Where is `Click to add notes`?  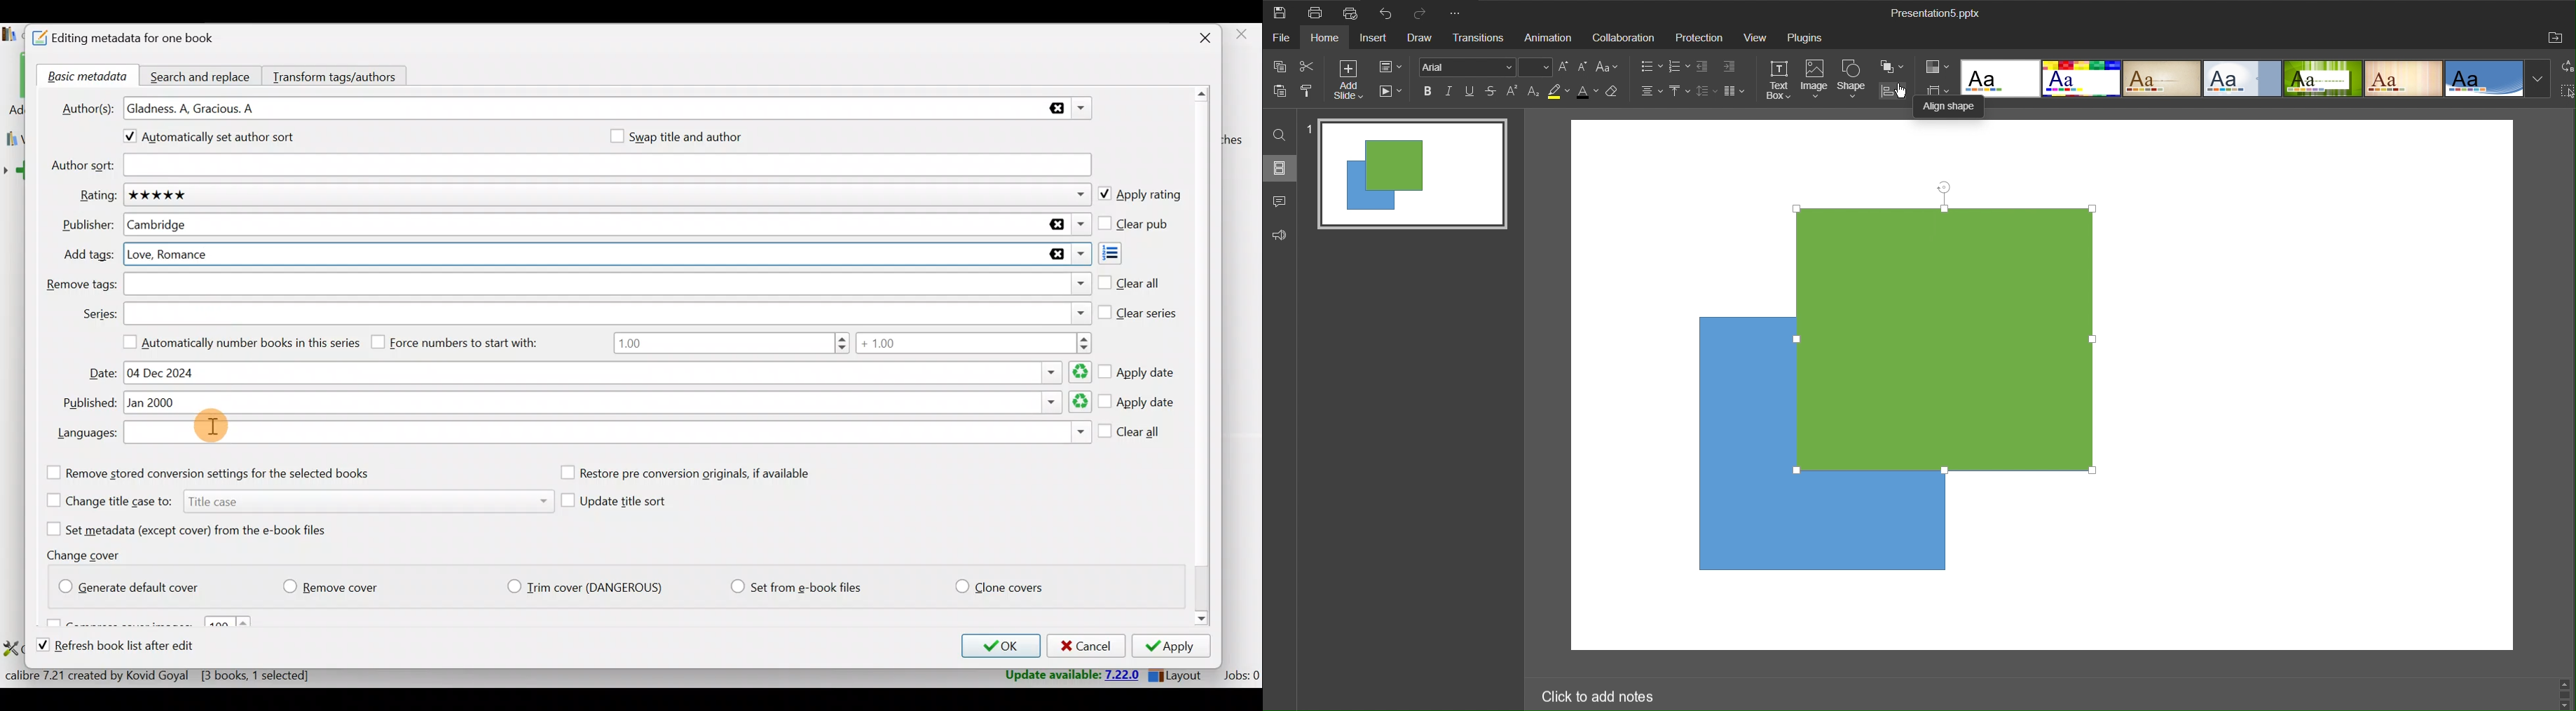 Click to add notes is located at coordinates (1602, 697).